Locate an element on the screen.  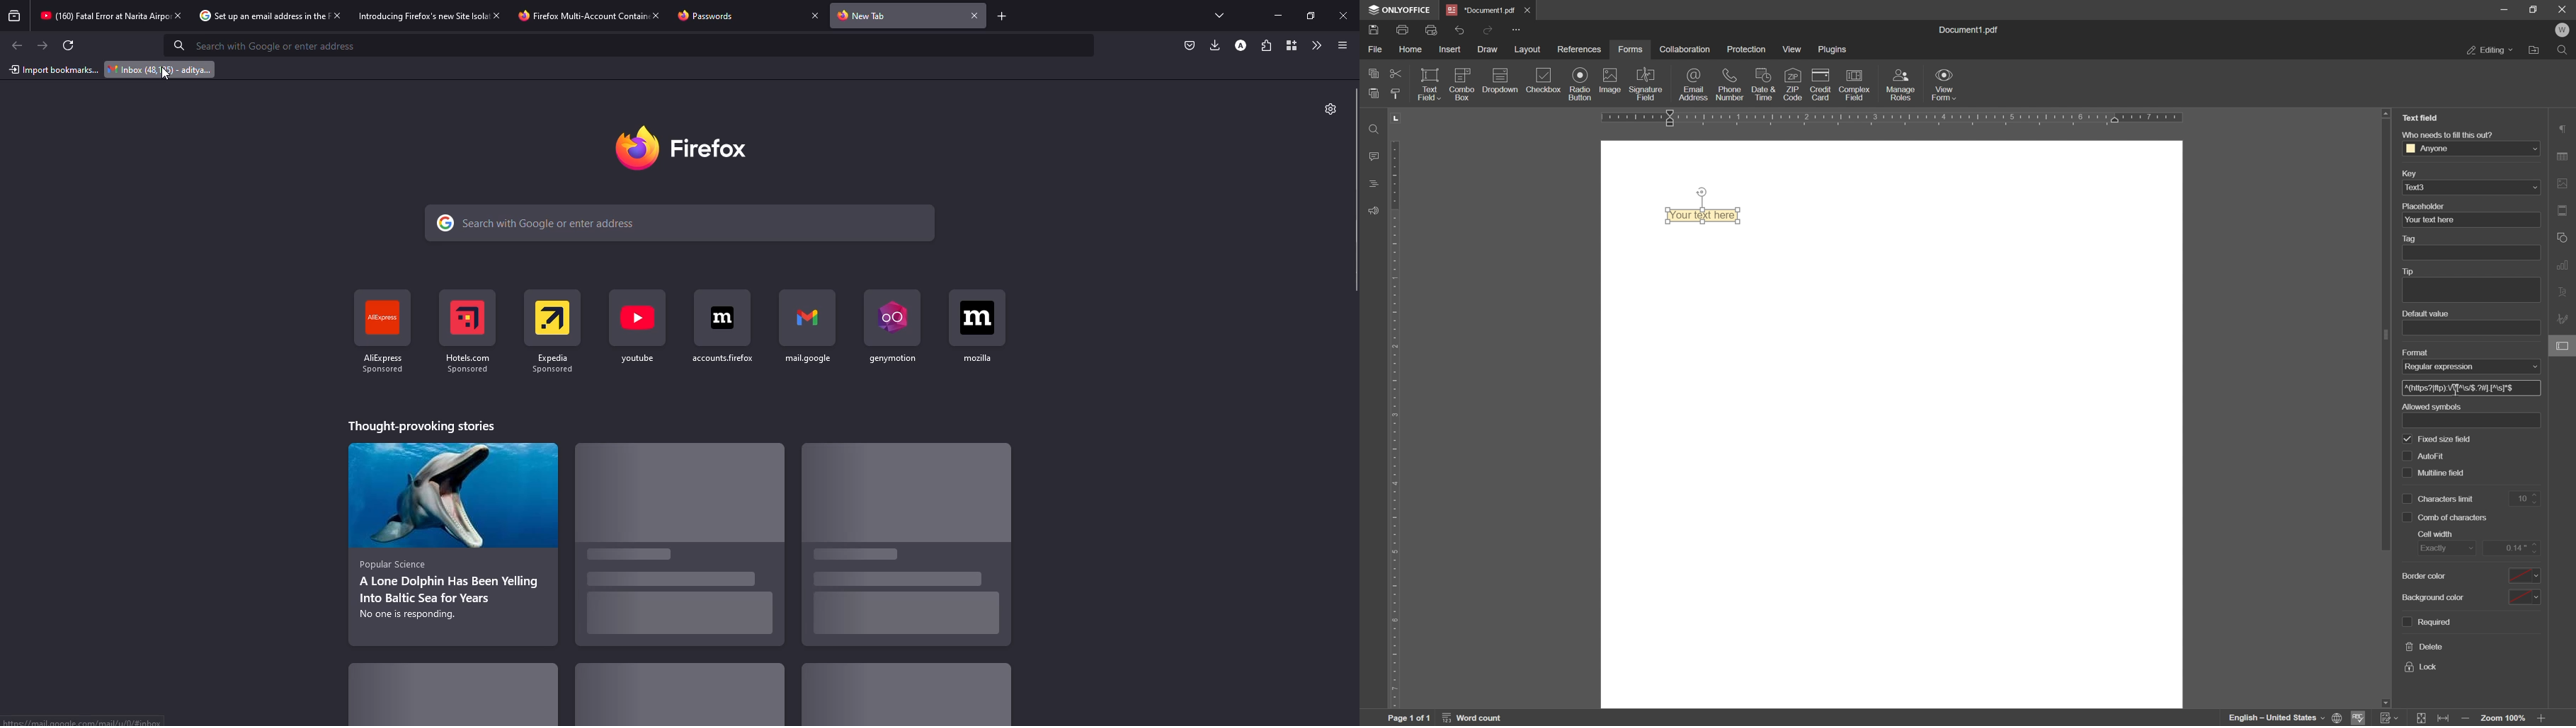
minimize is located at coordinates (1272, 15).